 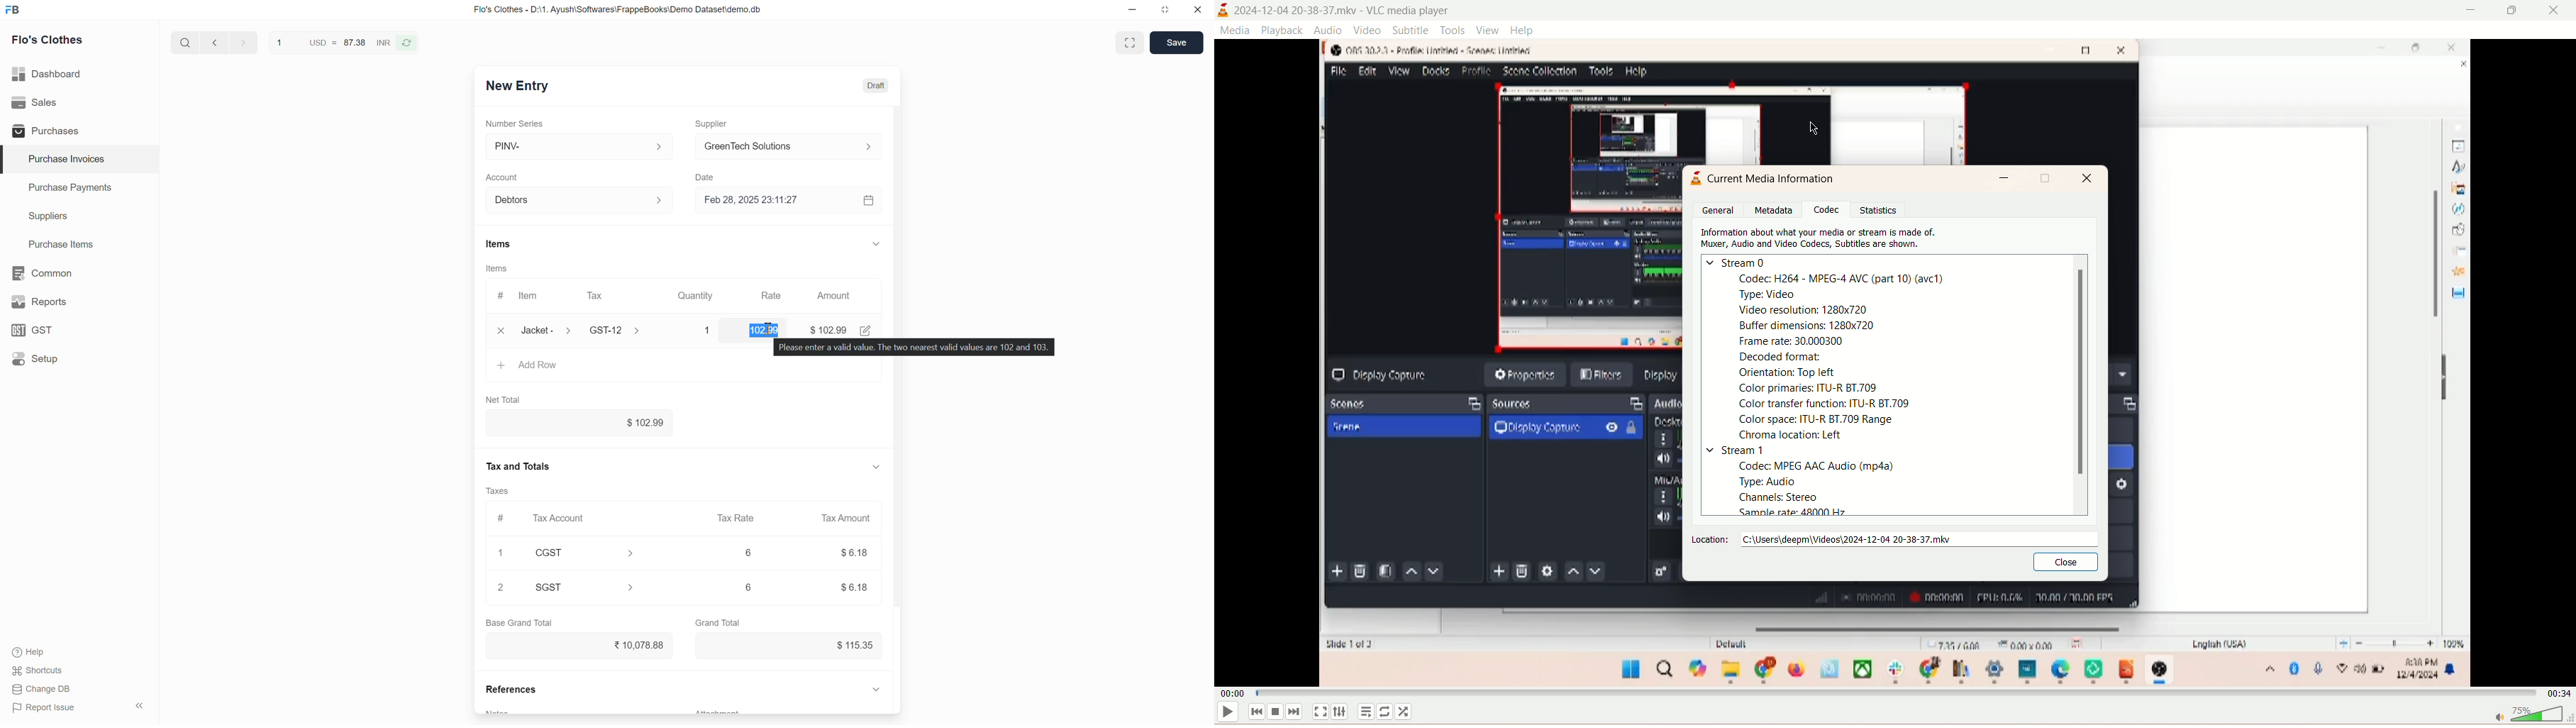 I want to click on PINV-, so click(x=582, y=146).